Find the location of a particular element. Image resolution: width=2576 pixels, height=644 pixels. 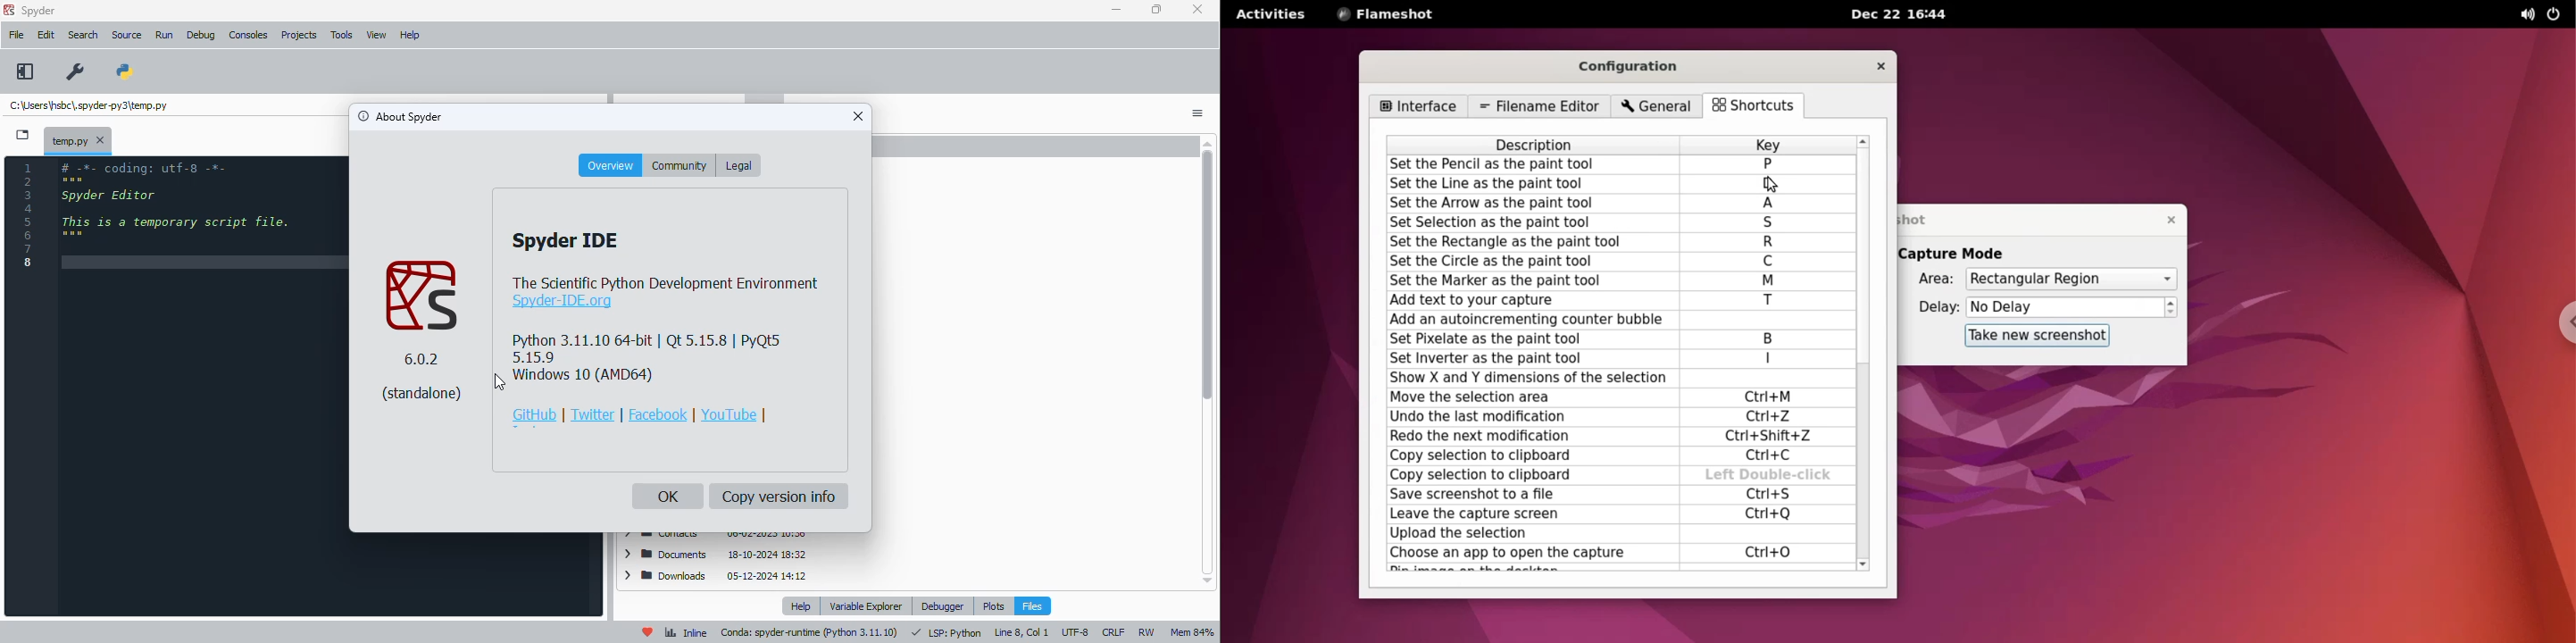

facebook is located at coordinates (658, 414).